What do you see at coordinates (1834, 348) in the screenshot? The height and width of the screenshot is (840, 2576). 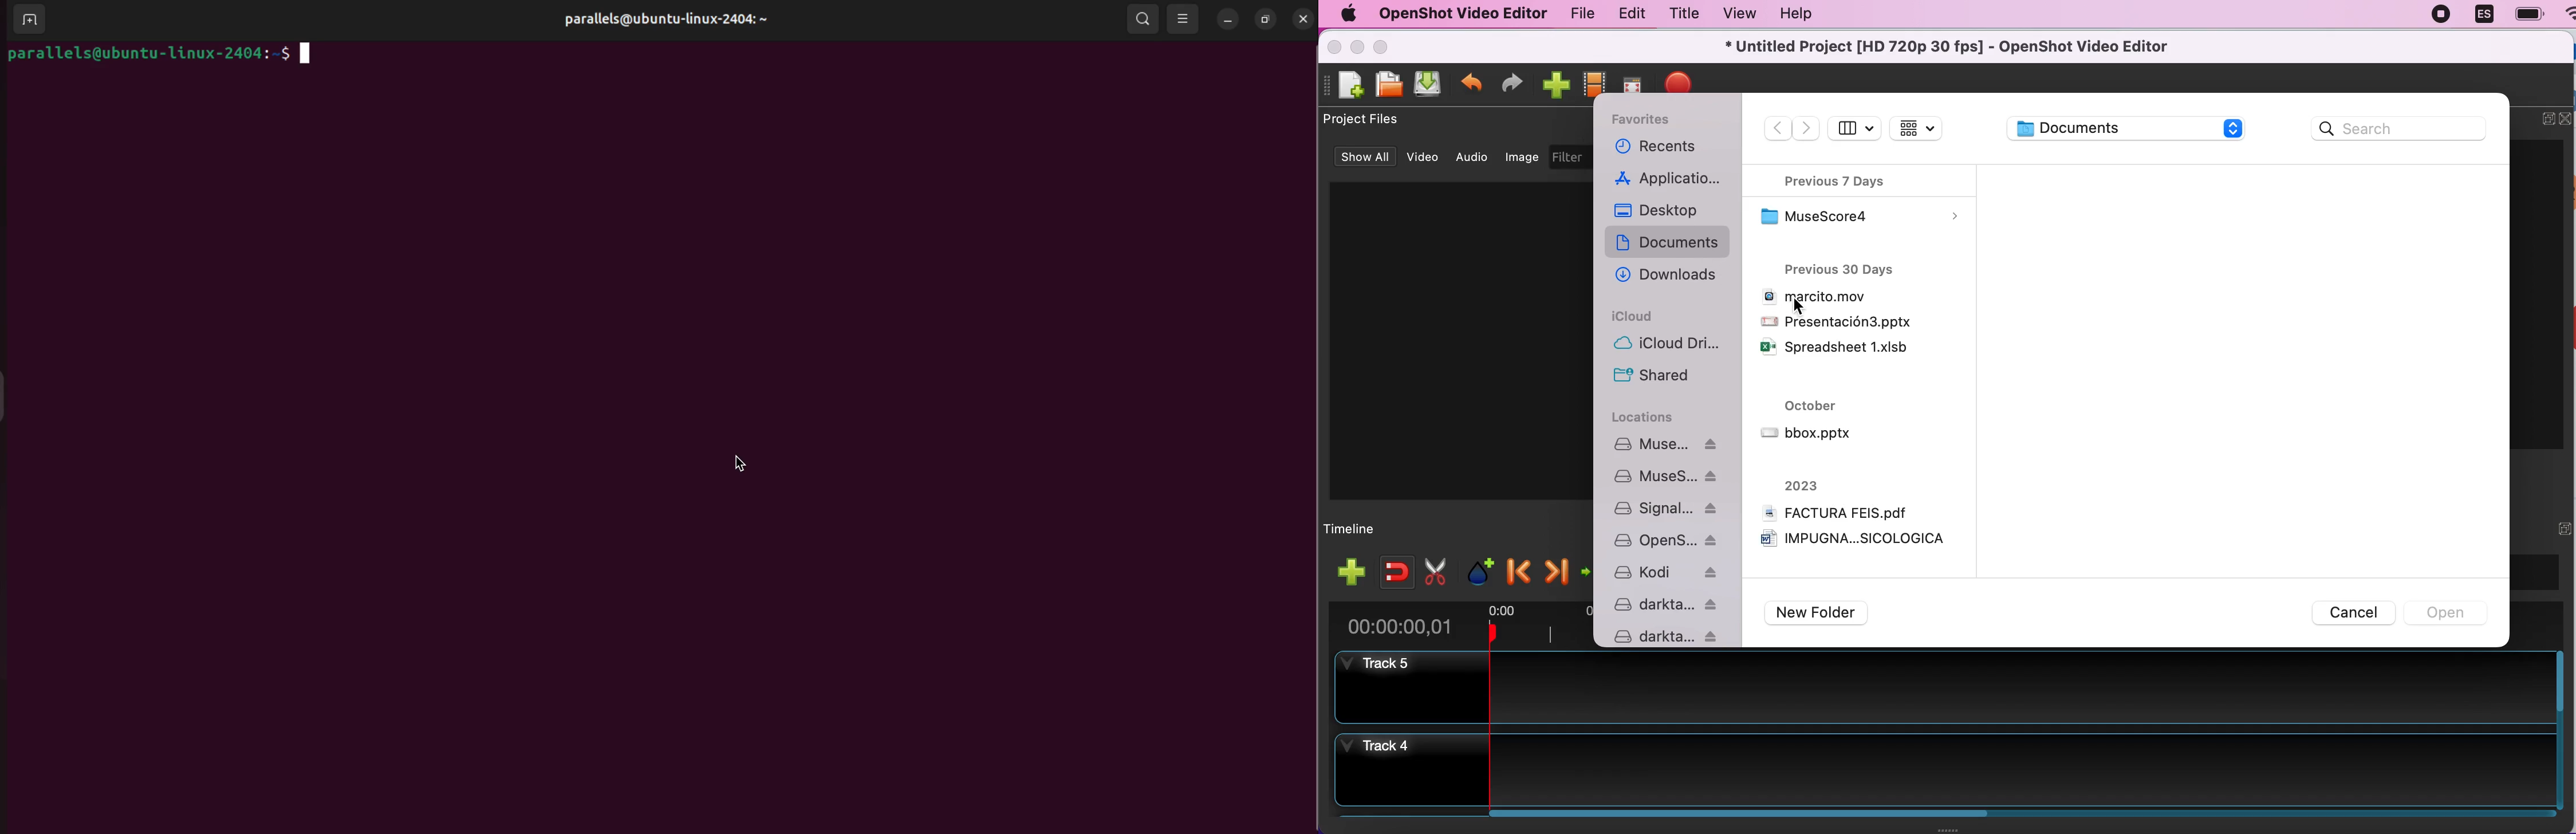 I see `Spreadsheet 1.xIsb` at bounding box center [1834, 348].